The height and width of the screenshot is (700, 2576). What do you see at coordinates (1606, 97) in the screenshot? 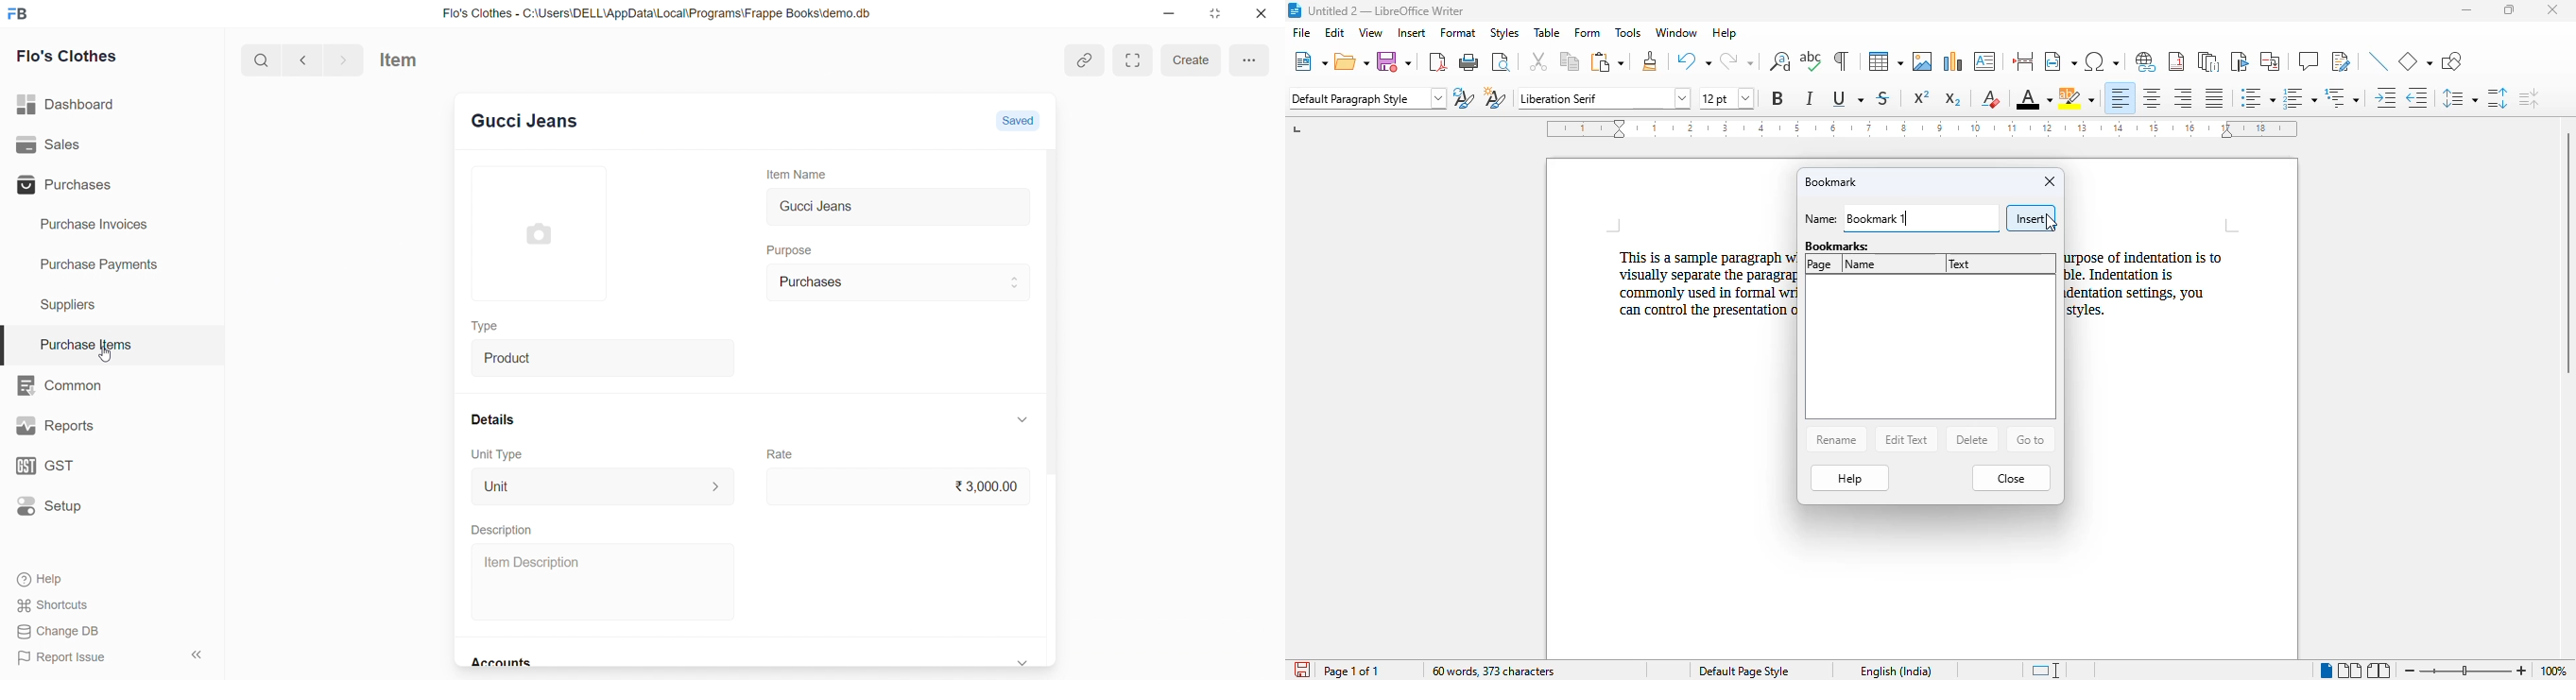
I see `font name` at bounding box center [1606, 97].